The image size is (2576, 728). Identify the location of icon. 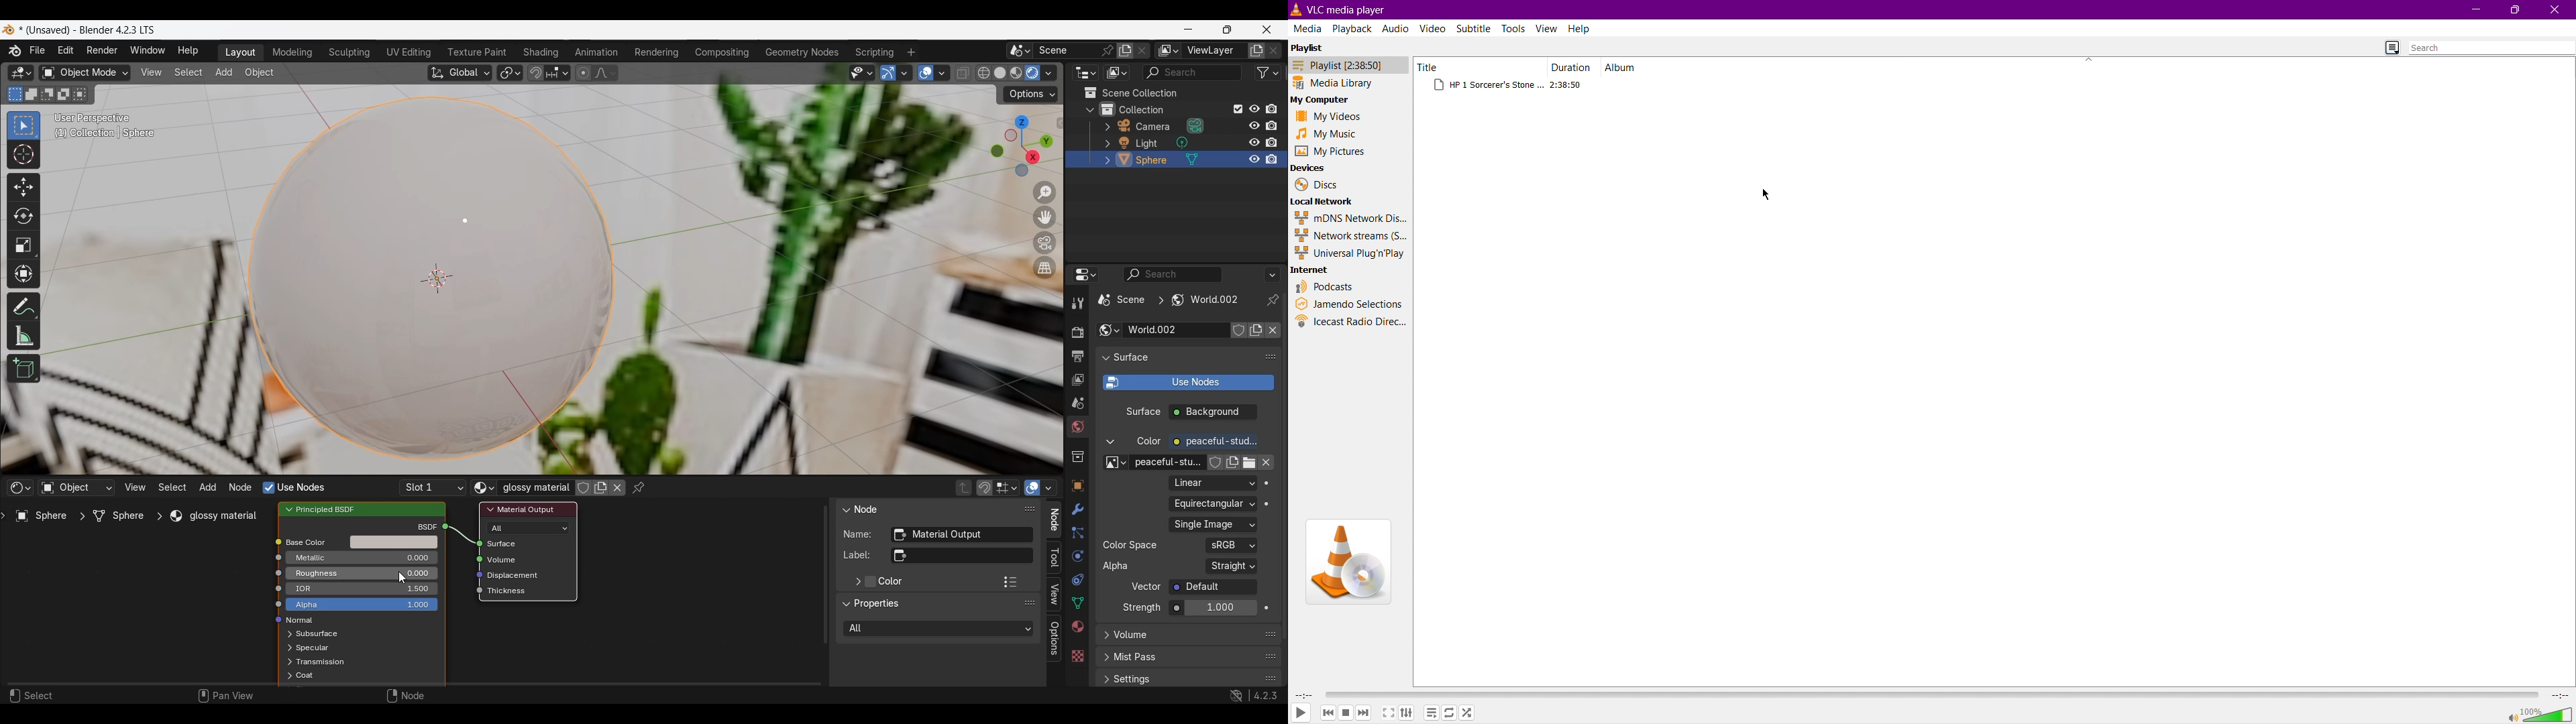
(449, 526).